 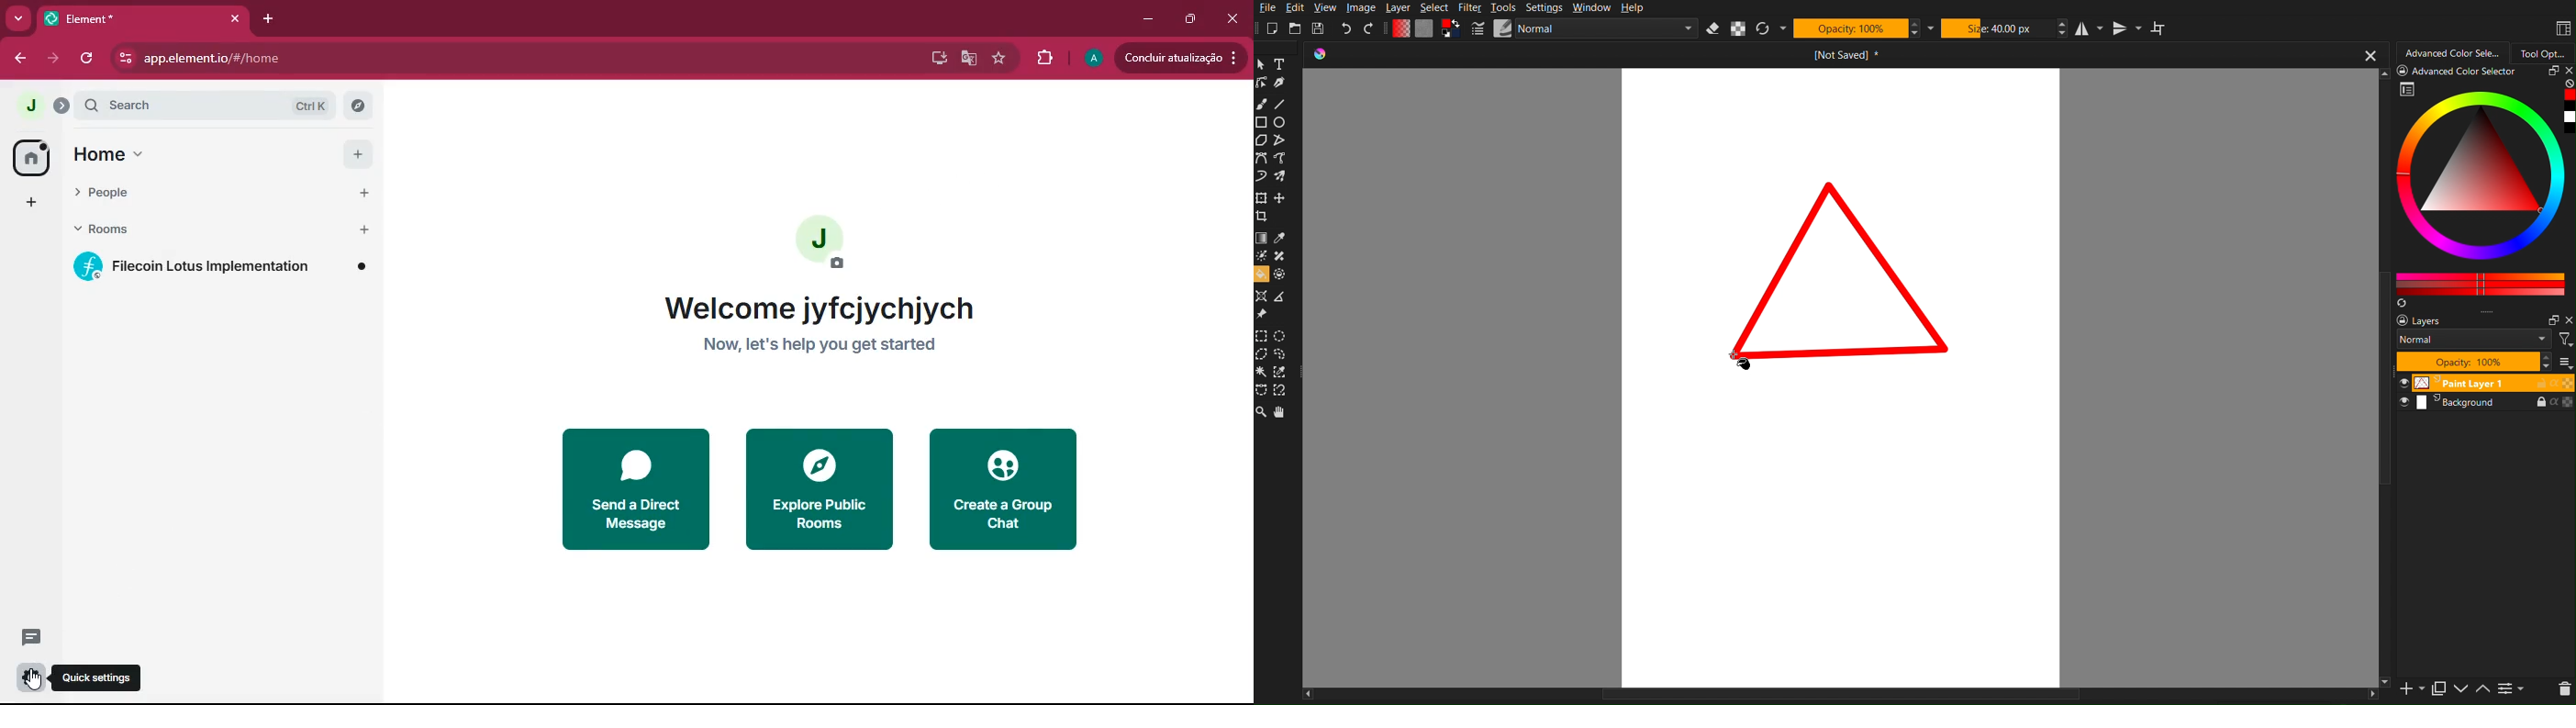 I want to click on freehand Selection Tools, so click(x=1285, y=355).